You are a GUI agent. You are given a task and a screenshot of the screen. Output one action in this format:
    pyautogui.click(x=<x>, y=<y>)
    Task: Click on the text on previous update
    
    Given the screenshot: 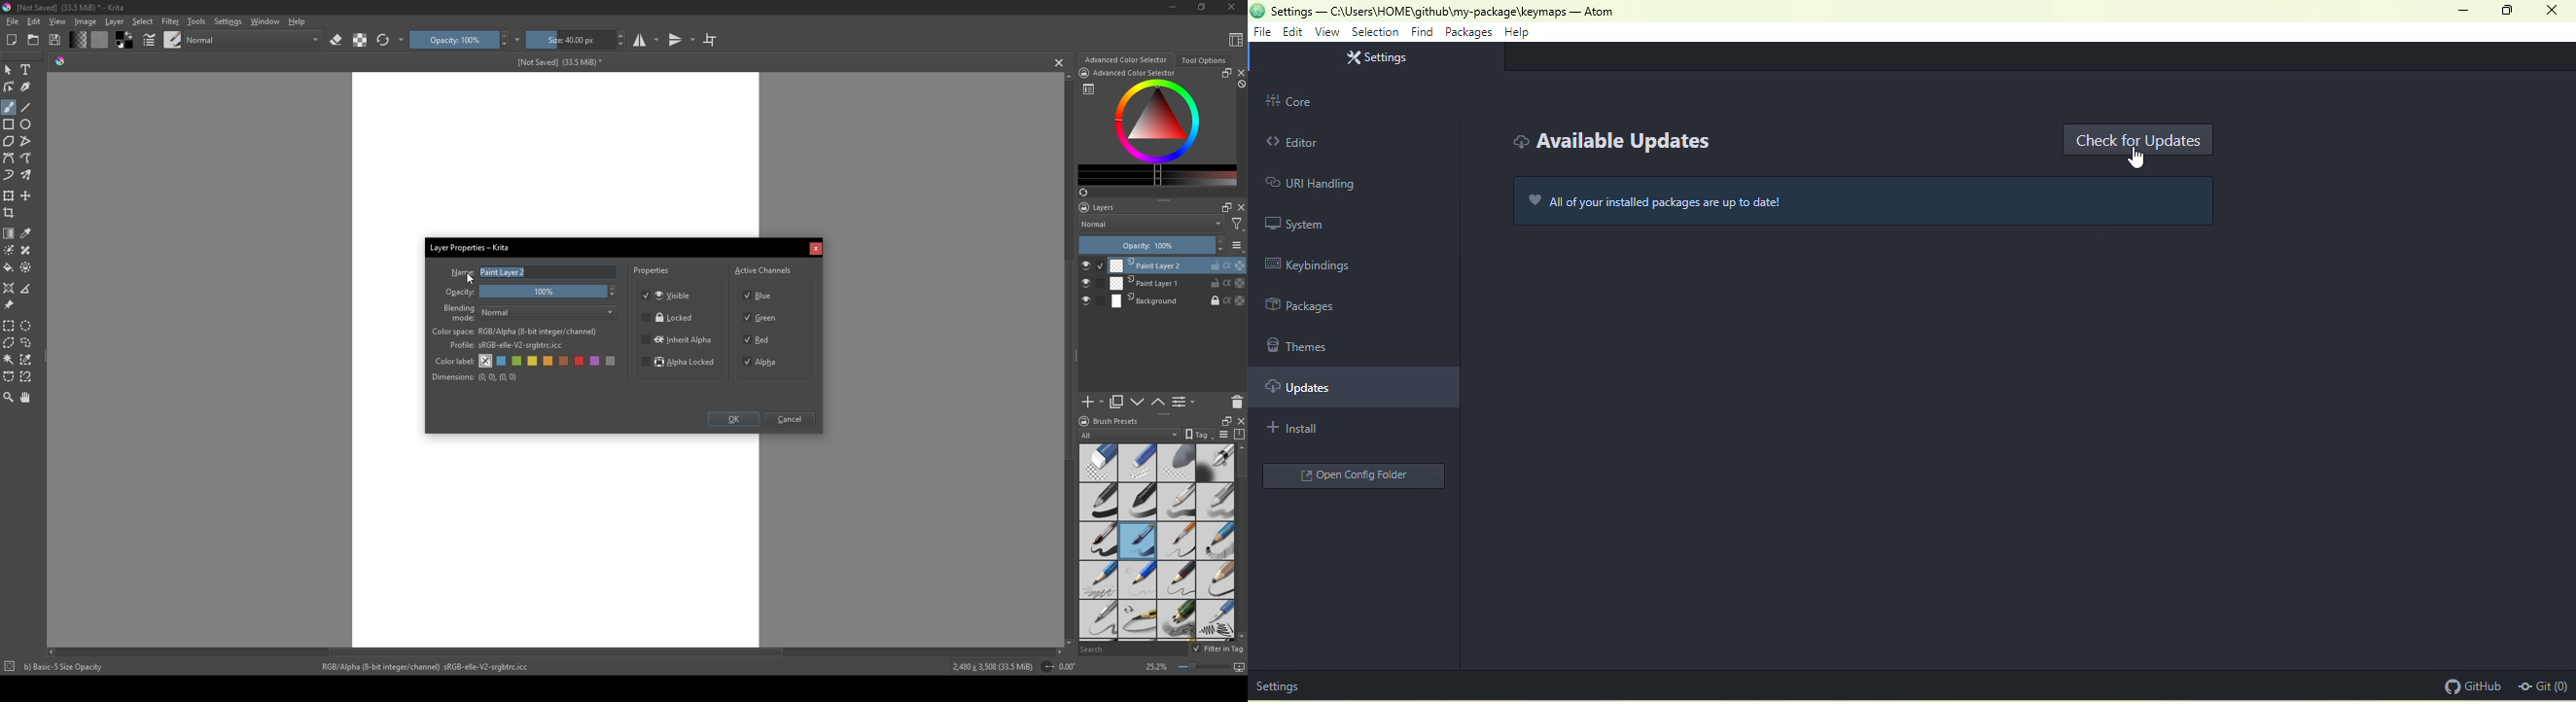 What is the action you would take?
    pyautogui.click(x=1872, y=206)
    